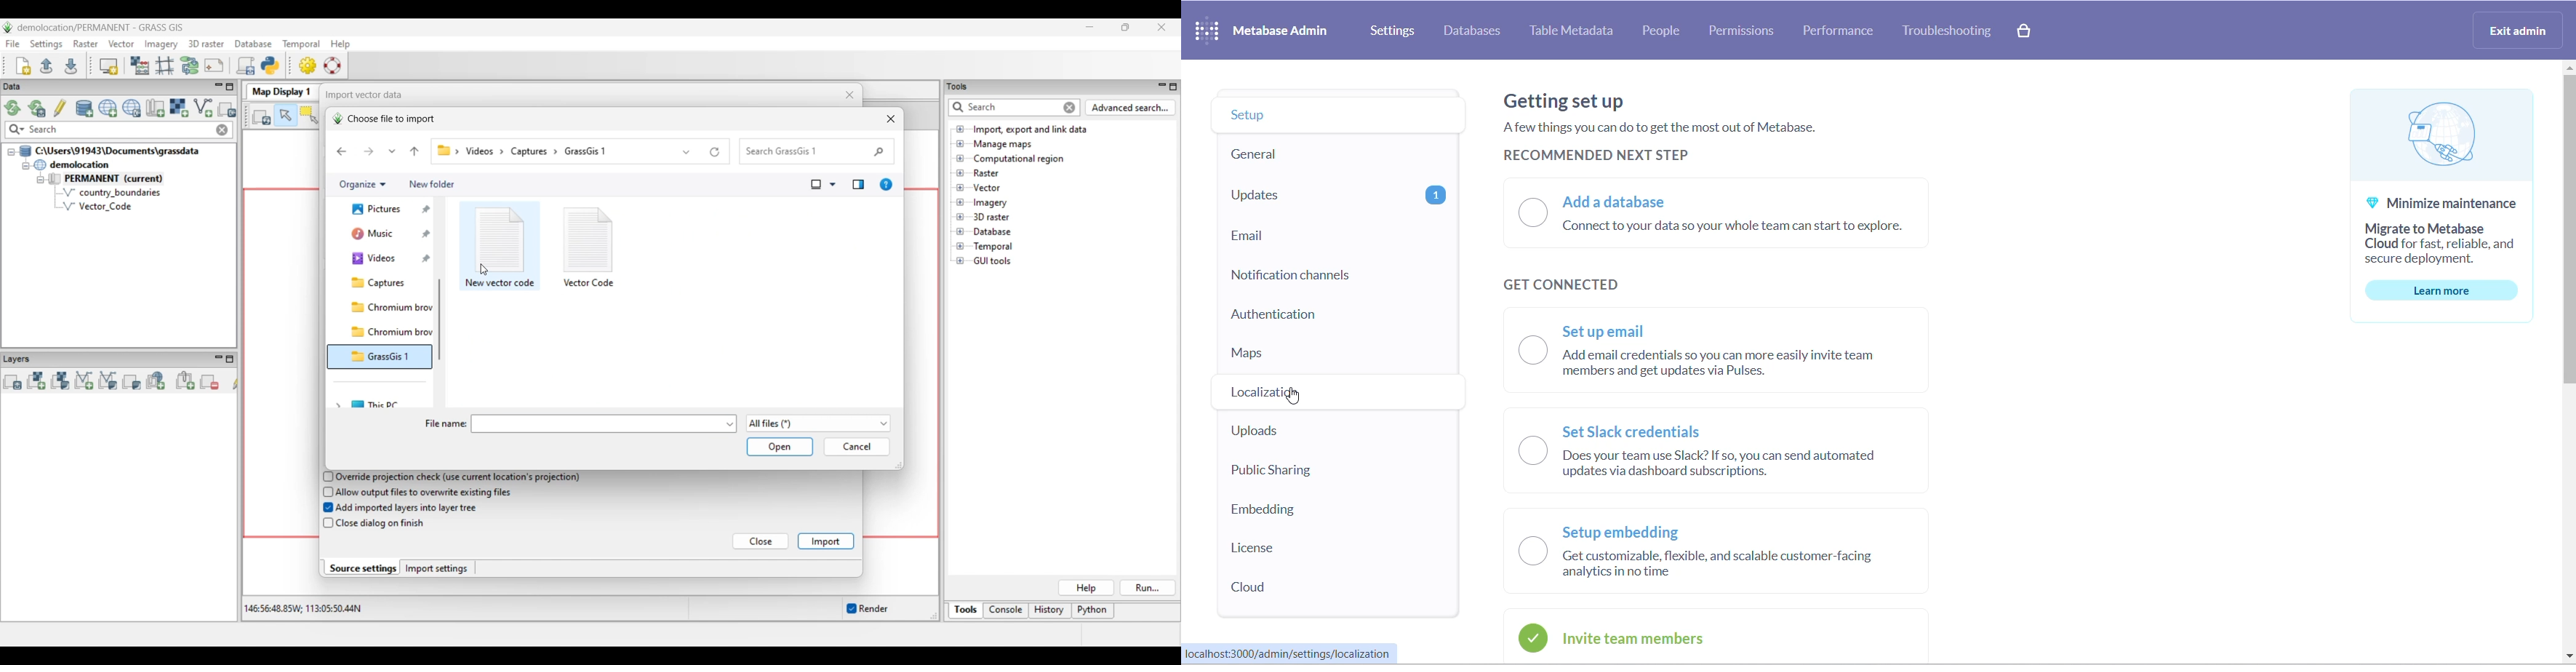 This screenshot has height=672, width=2576. I want to click on | Import vector data, so click(361, 95).